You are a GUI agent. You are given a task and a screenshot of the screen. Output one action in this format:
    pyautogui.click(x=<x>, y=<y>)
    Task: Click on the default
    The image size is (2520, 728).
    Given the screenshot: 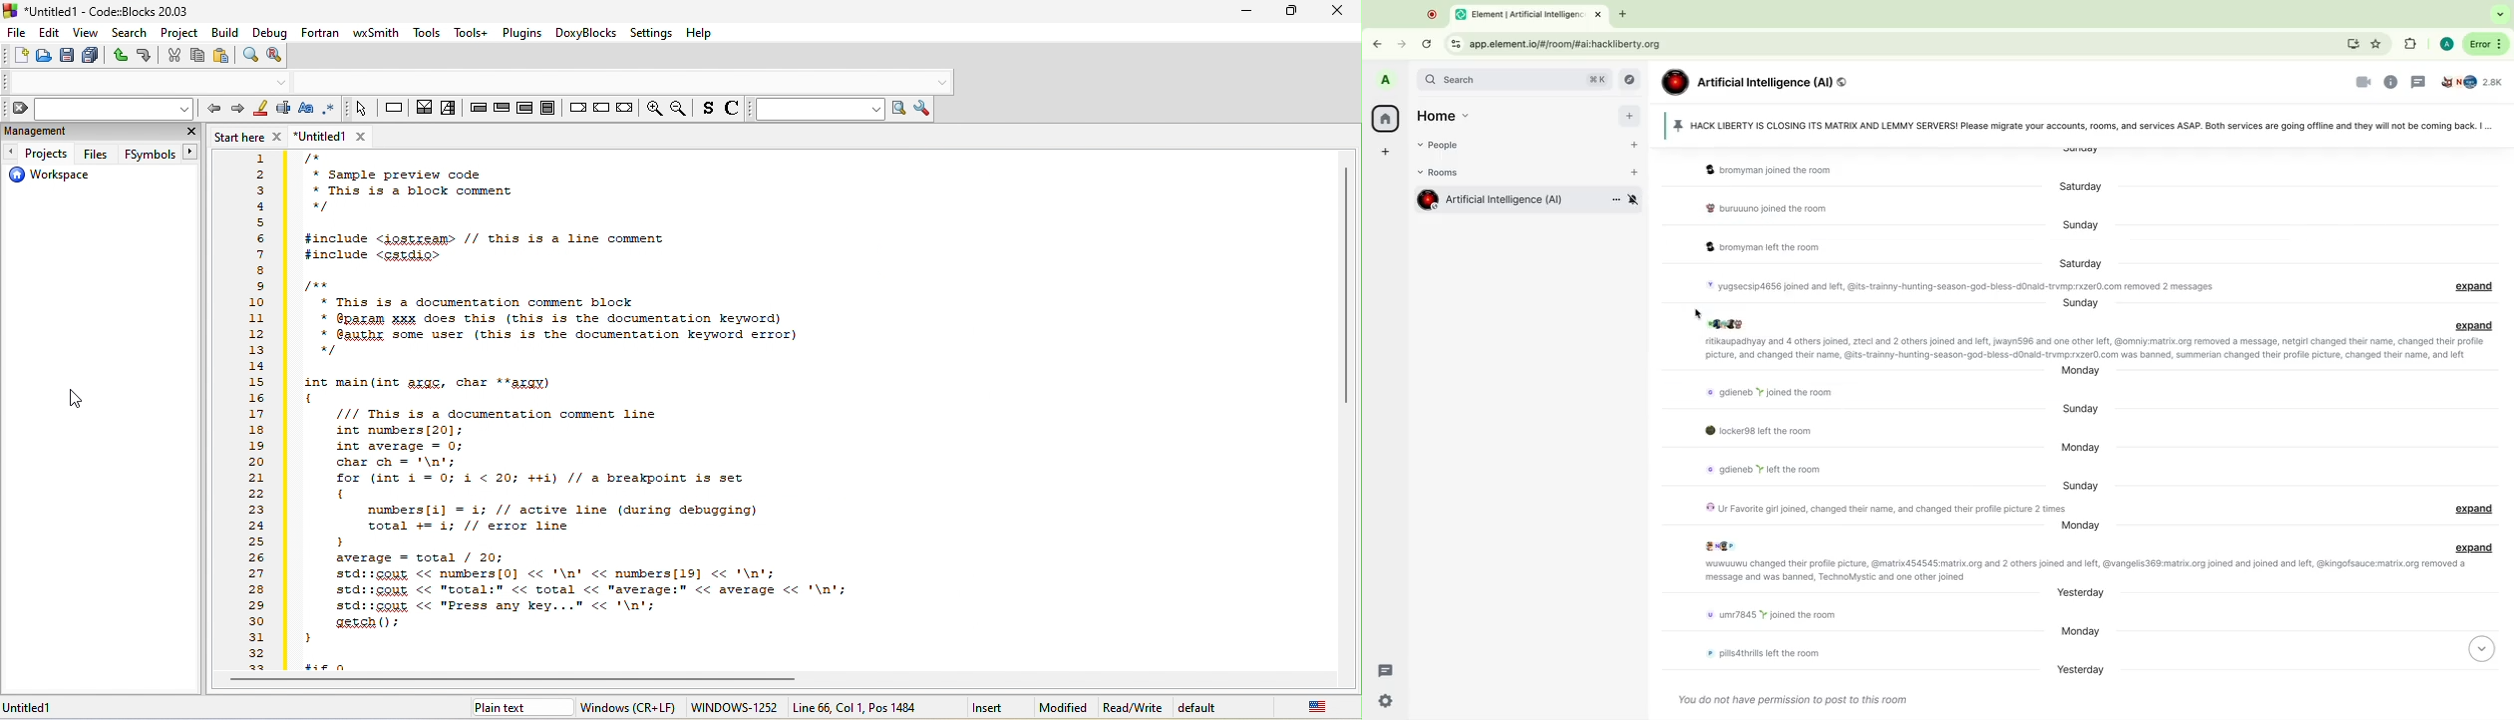 What is the action you would take?
    pyautogui.click(x=1212, y=708)
    